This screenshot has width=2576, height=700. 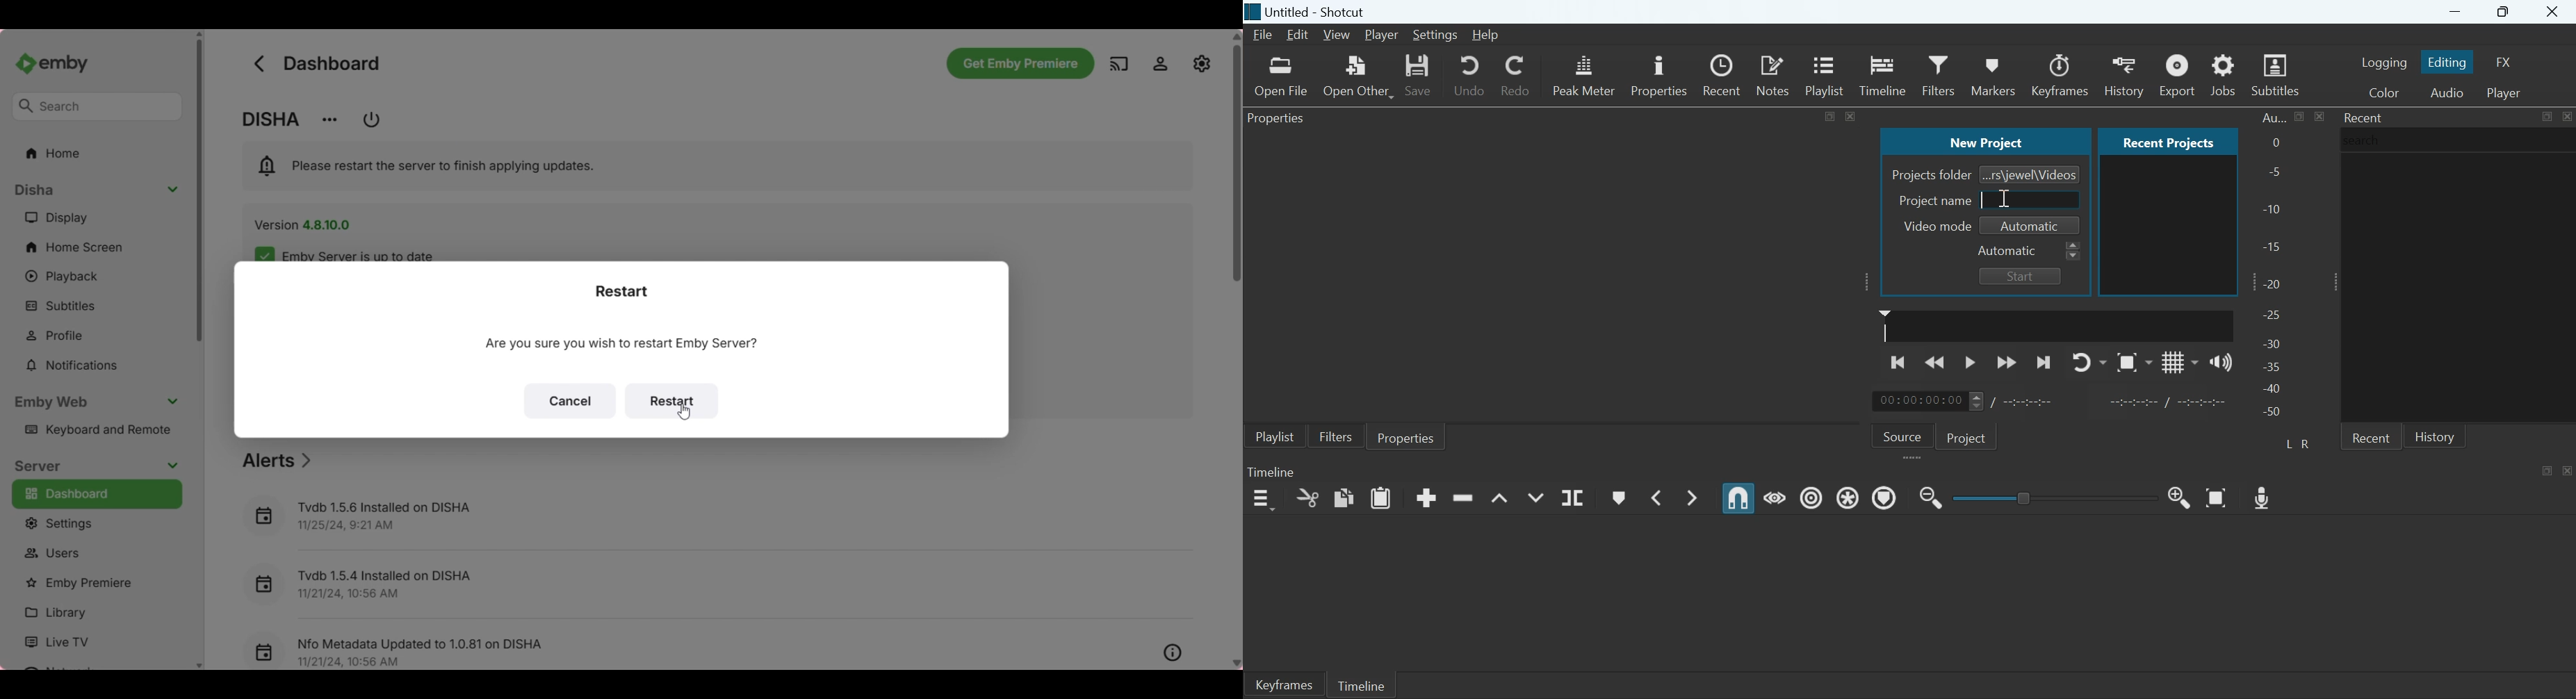 I want to click on Close, so click(x=2568, y=470).